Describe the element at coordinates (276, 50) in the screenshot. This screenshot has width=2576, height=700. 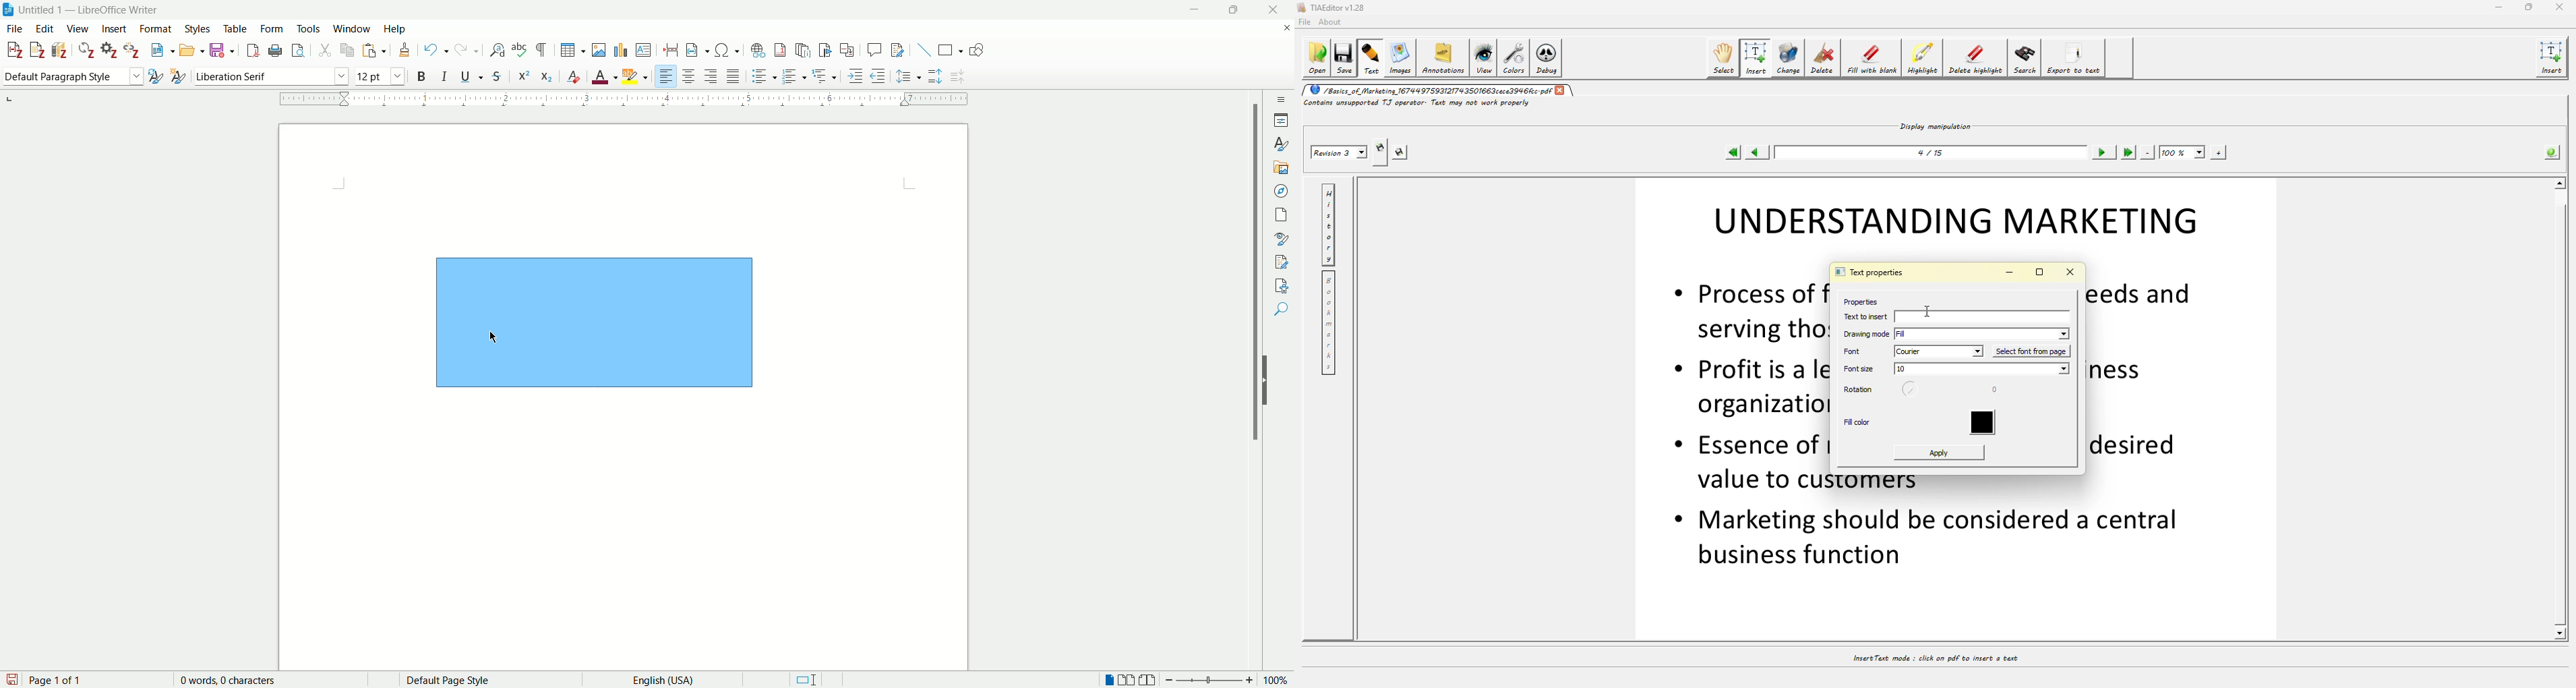
I see `print` at that location.